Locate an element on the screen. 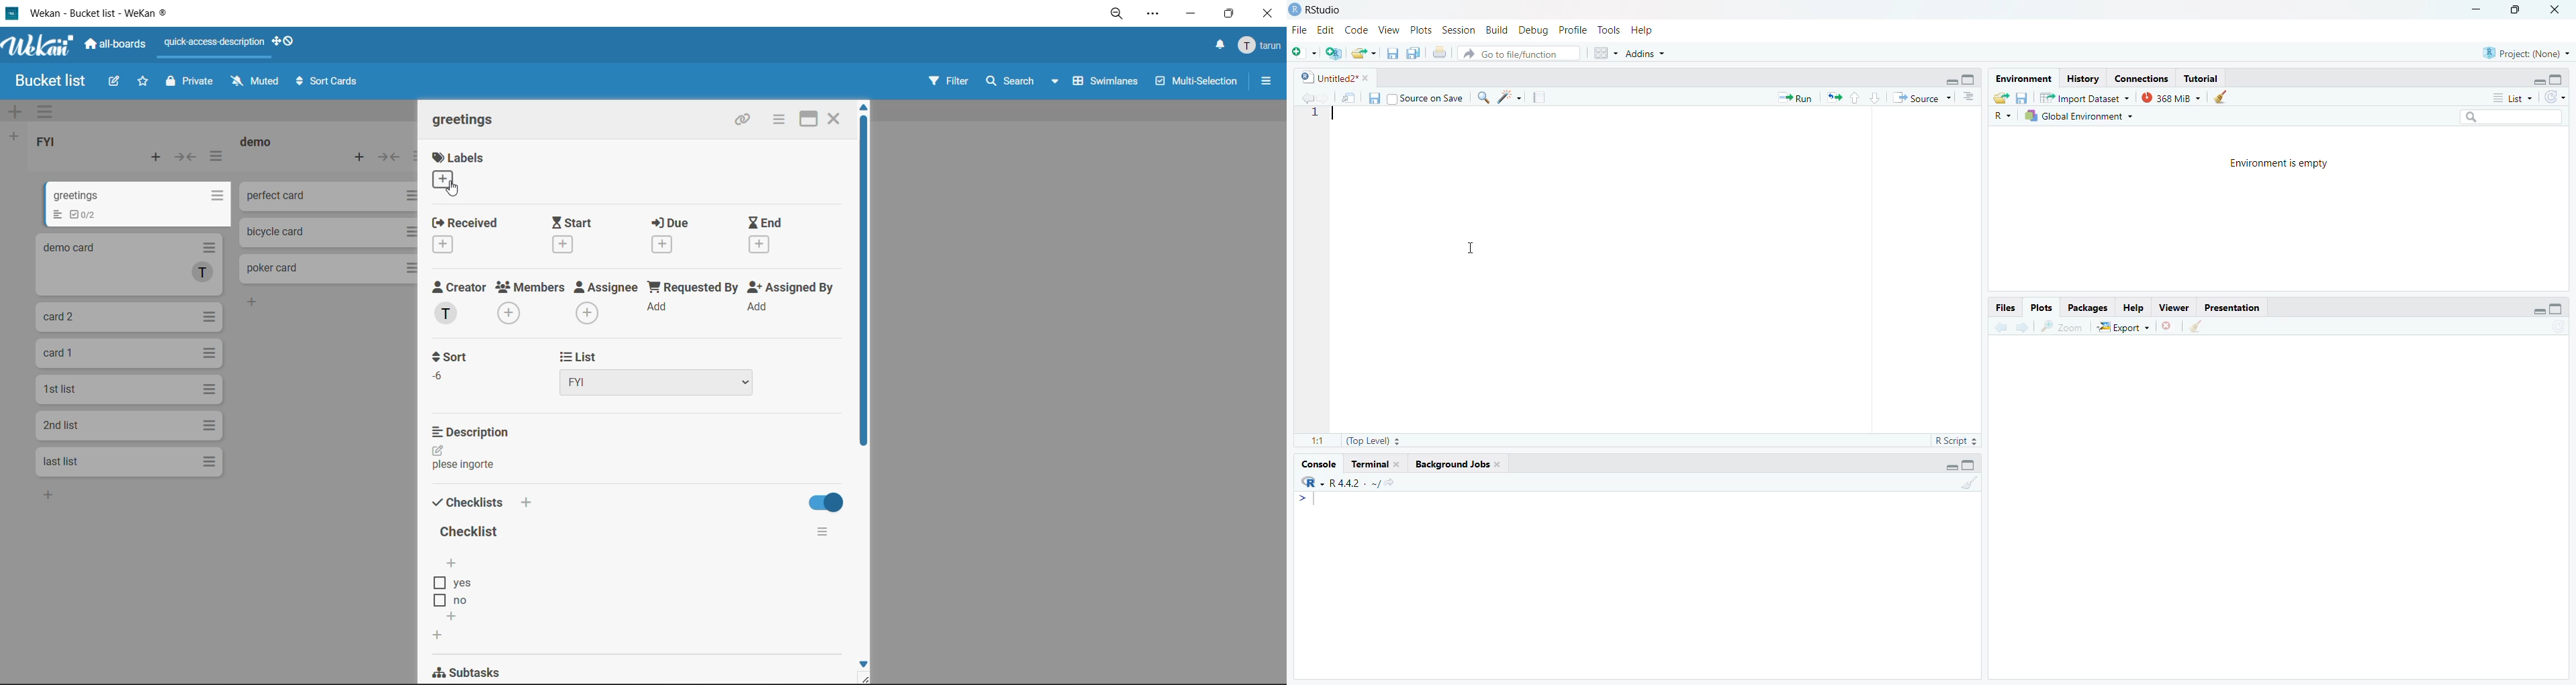  viewer is located at coordinates (2175, 308).